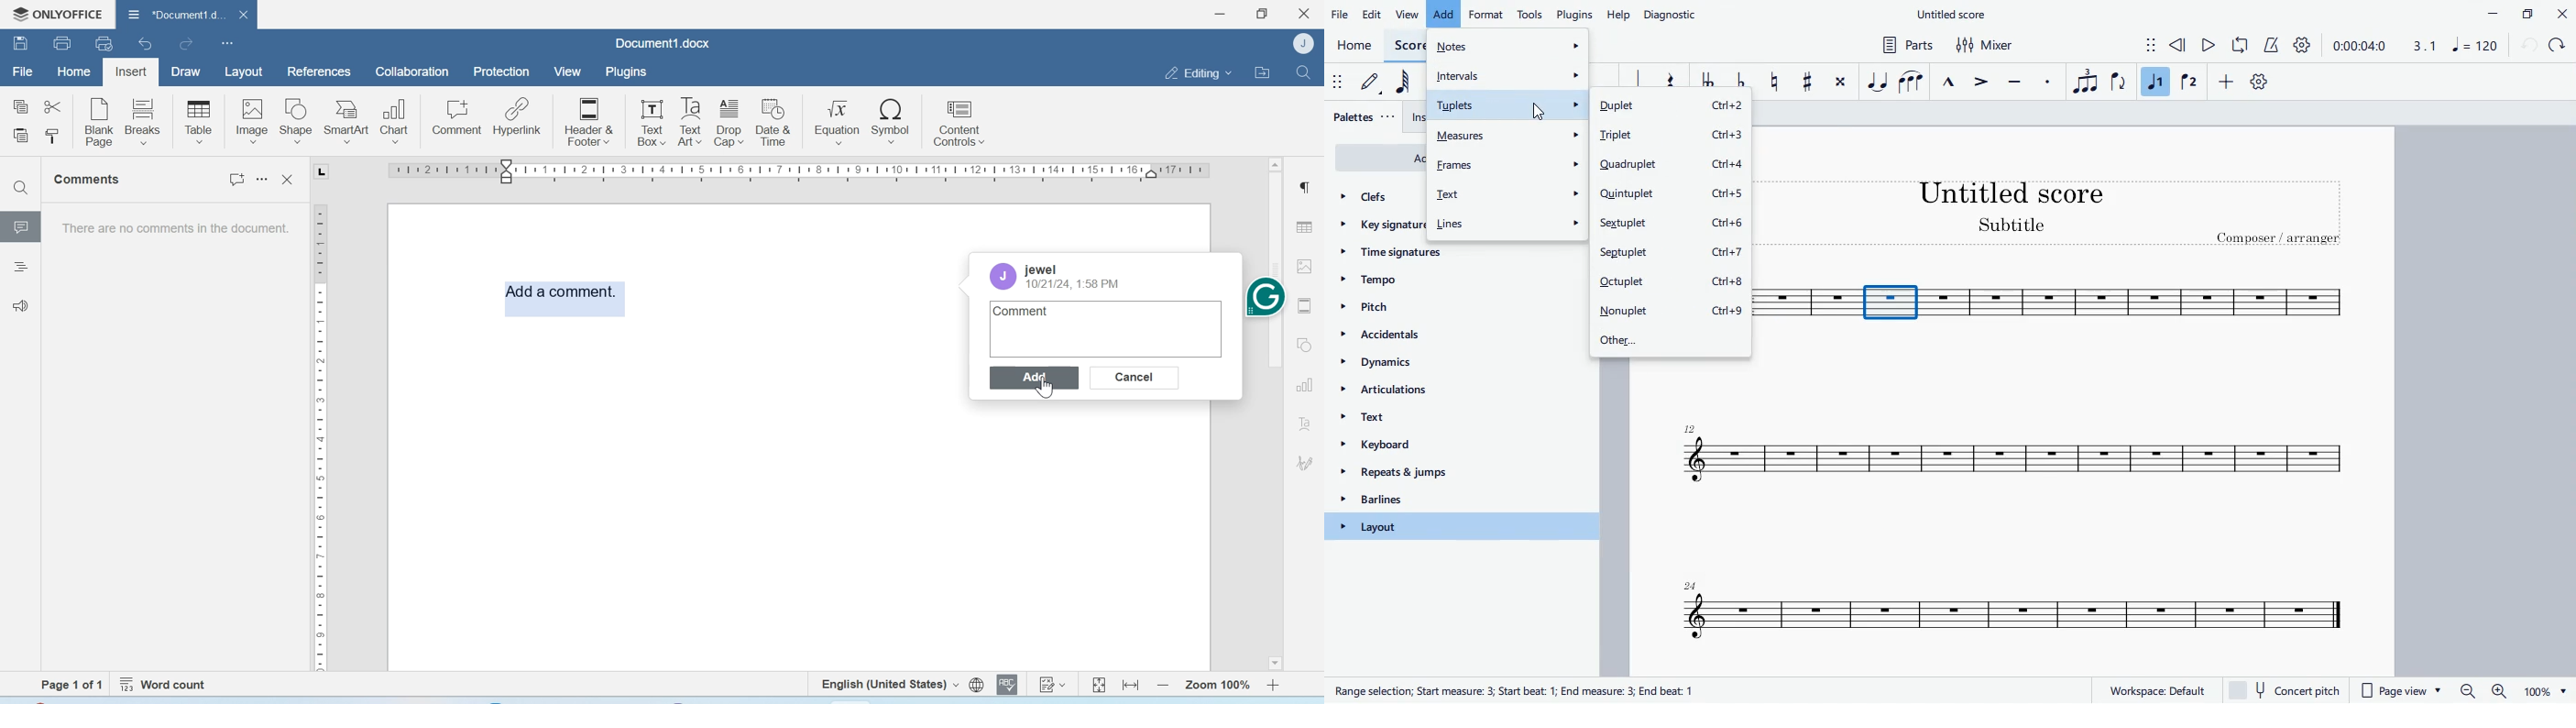 Image resolution: width=2576 pixels, height=728 pixels. Describe the element at coordinates (1380, 229) in the screenshot. I see `key signatures` at that location.